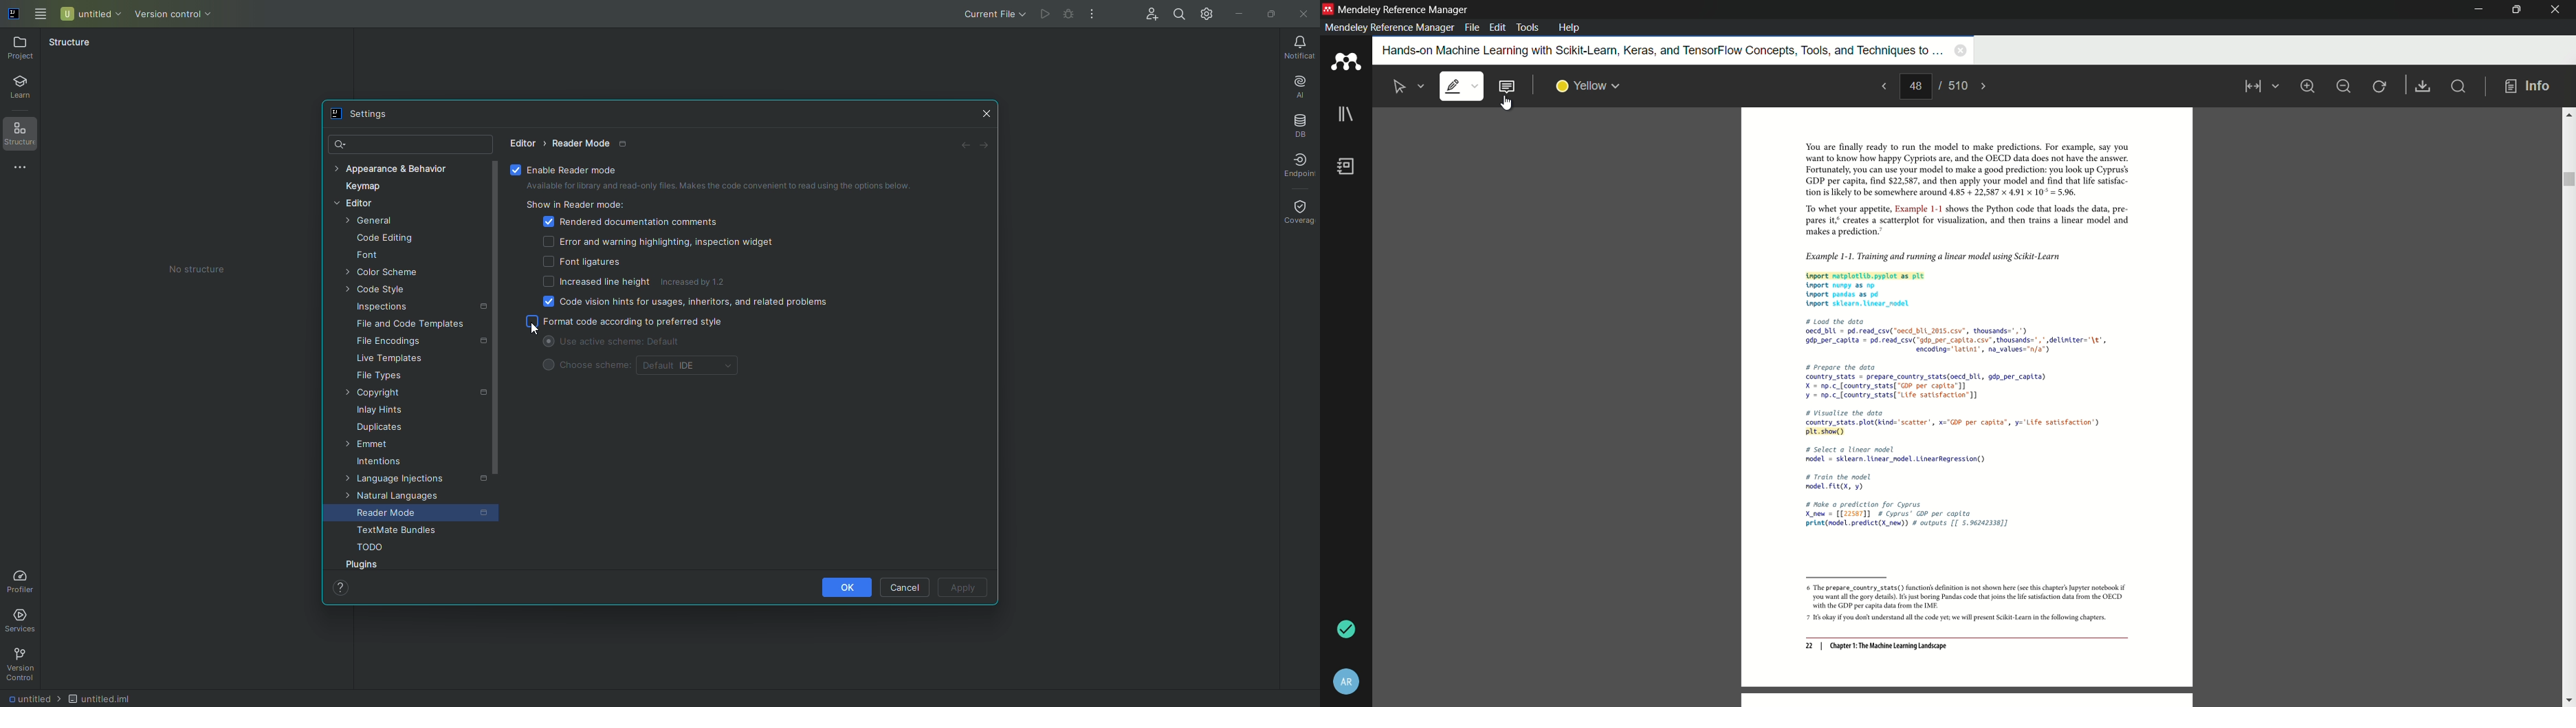 This screenshot has width=2576, height=728. Describe the element at coordinates (1472, 27) in the screenshot. I see `file menu` at that location.